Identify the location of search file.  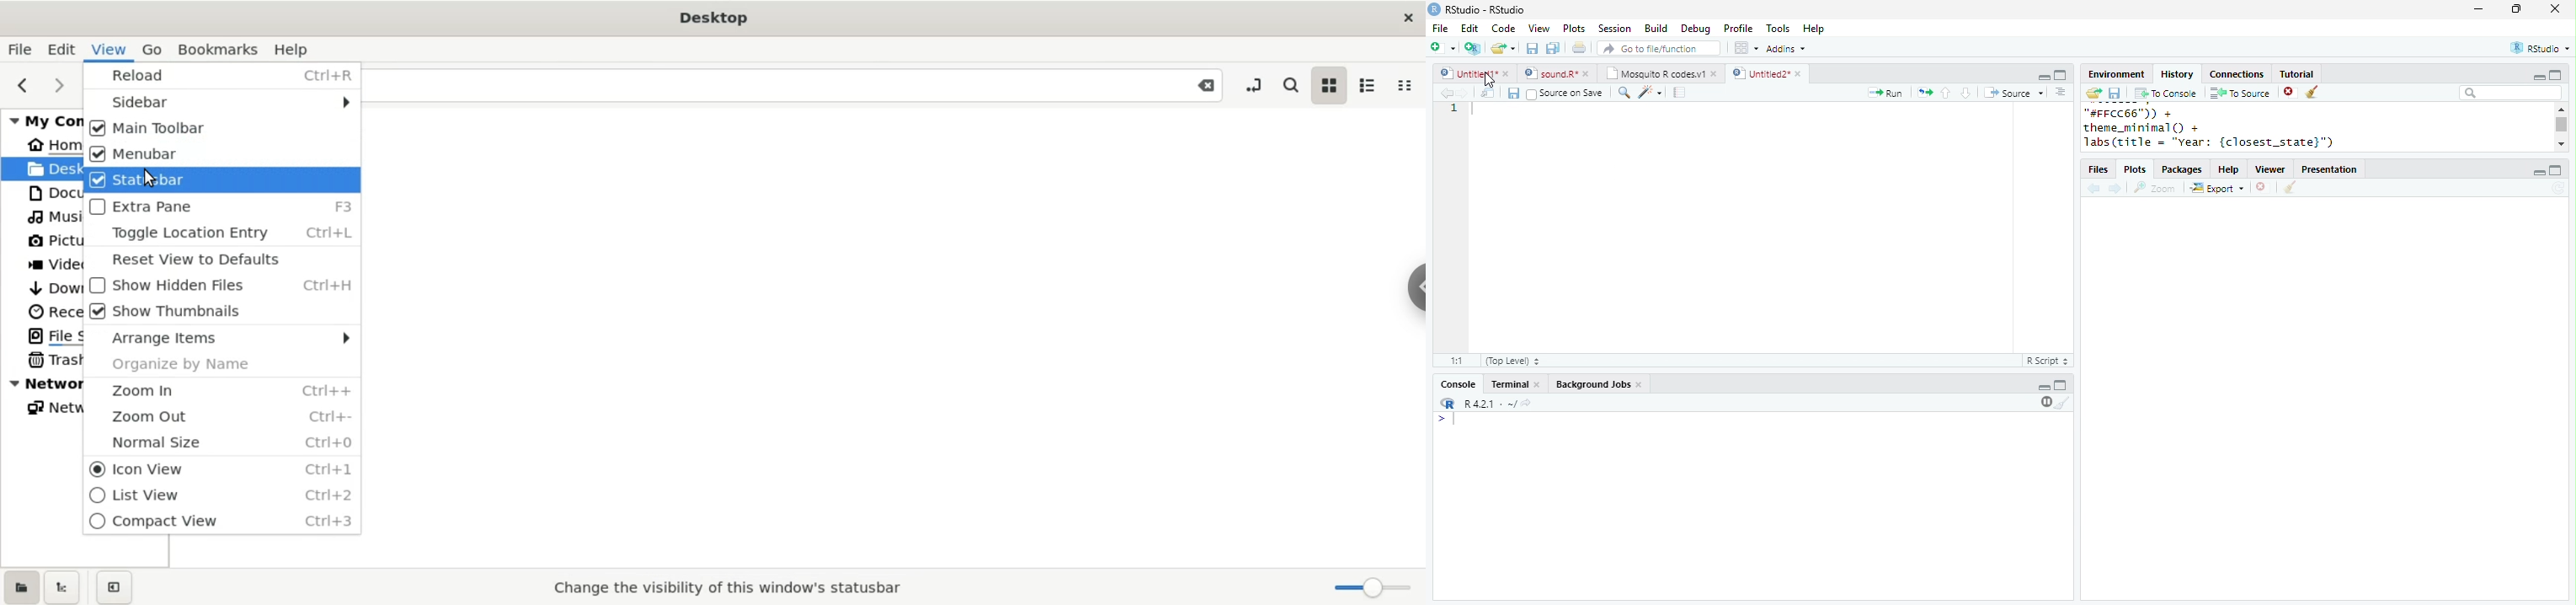
(1660, 48).